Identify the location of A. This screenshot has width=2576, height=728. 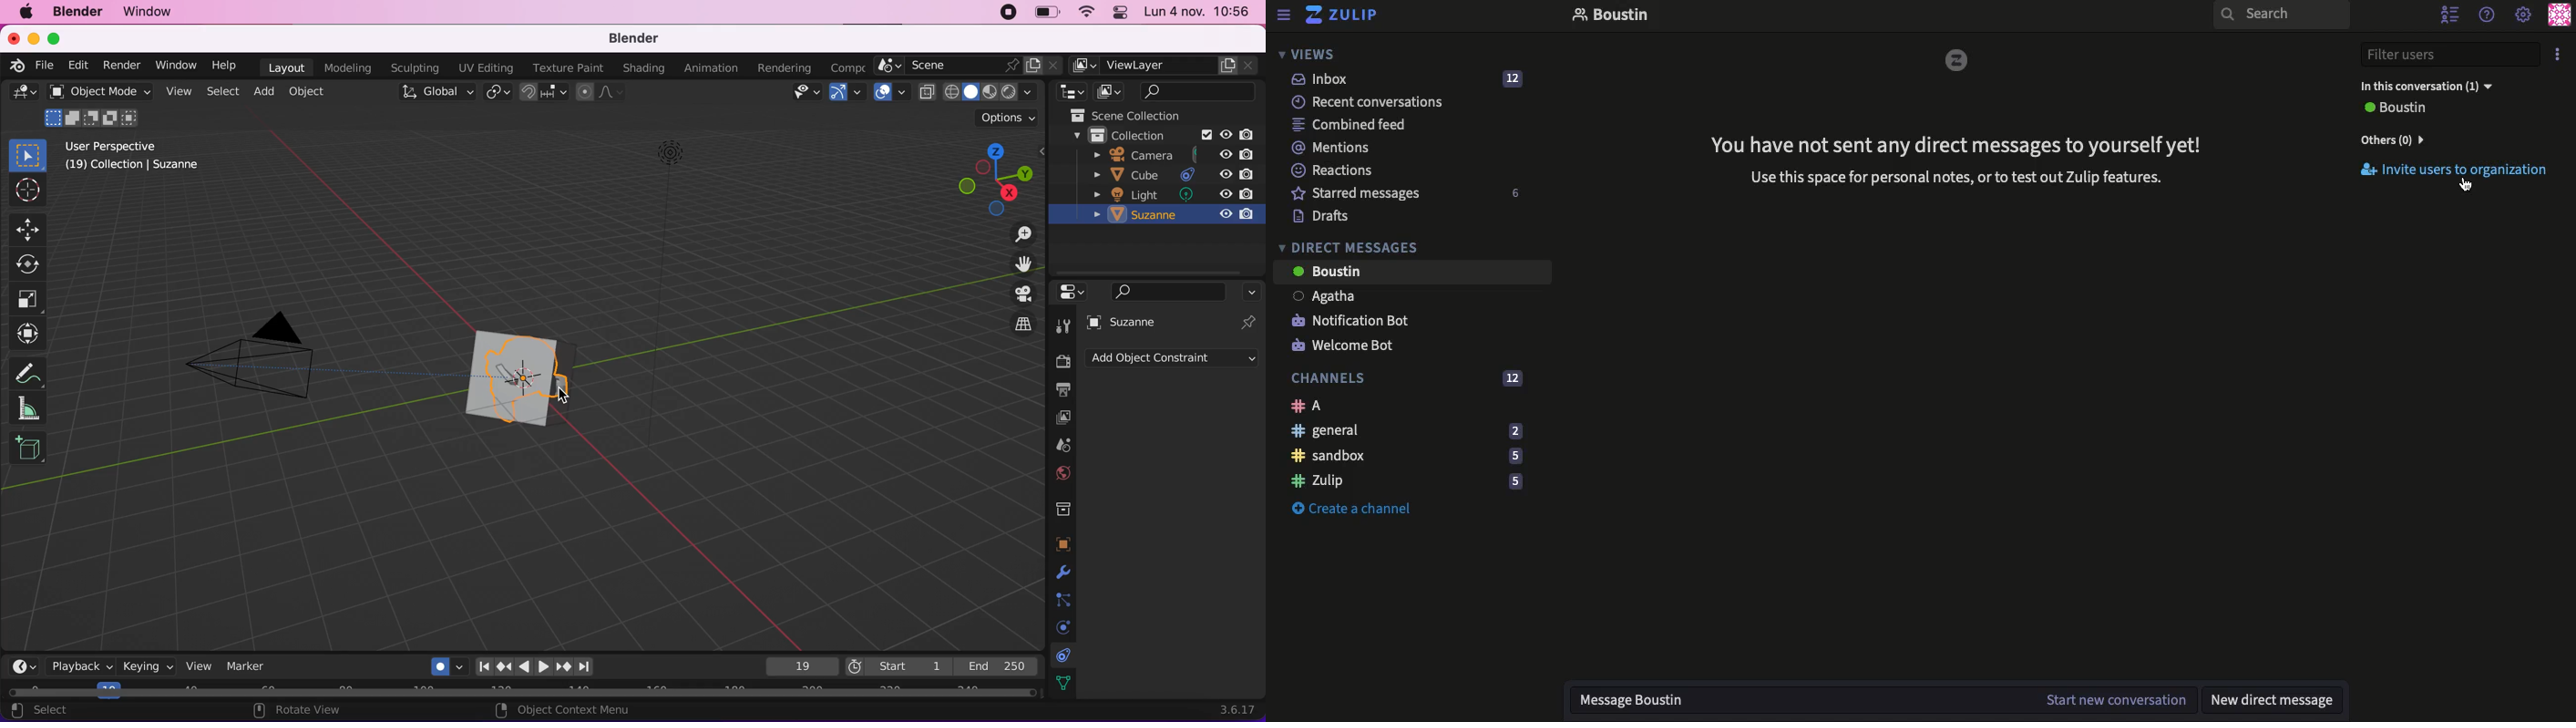
(1301, 406).